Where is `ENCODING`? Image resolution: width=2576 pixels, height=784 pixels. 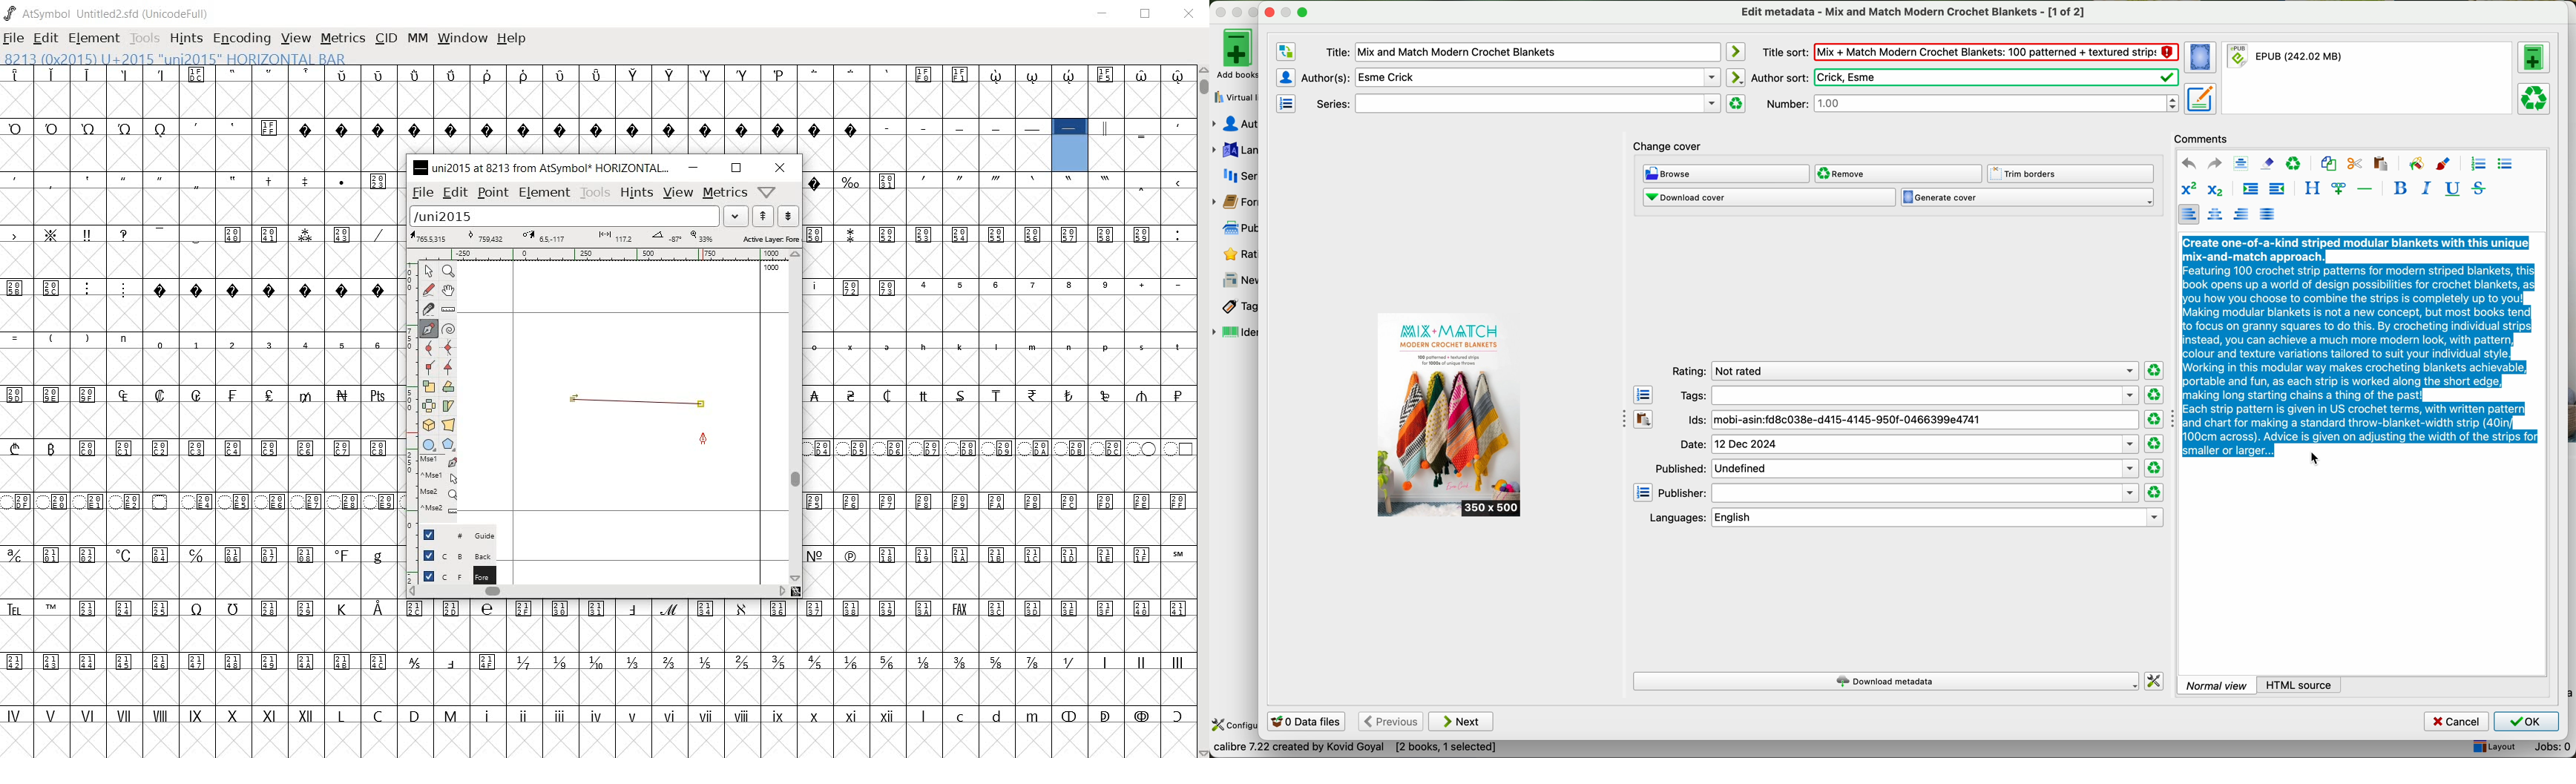
ENCODING is located at coordinates (242, 39).